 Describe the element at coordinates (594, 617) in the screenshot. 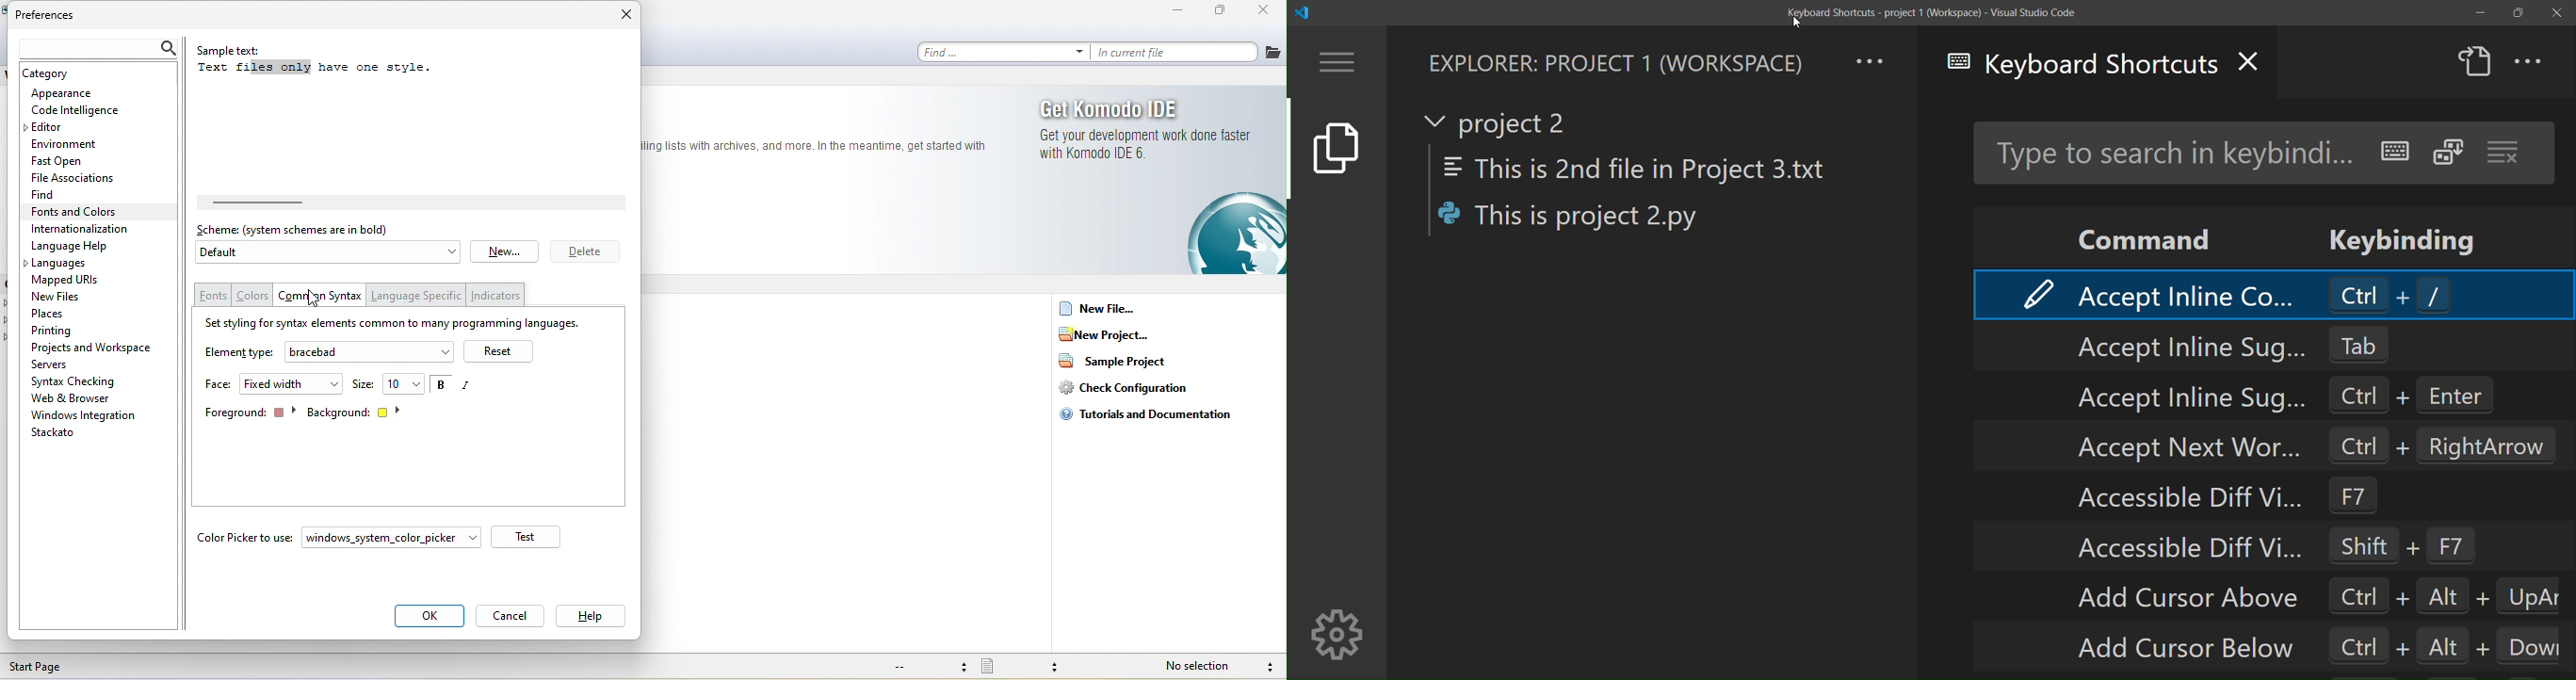

I see `help` at that location.